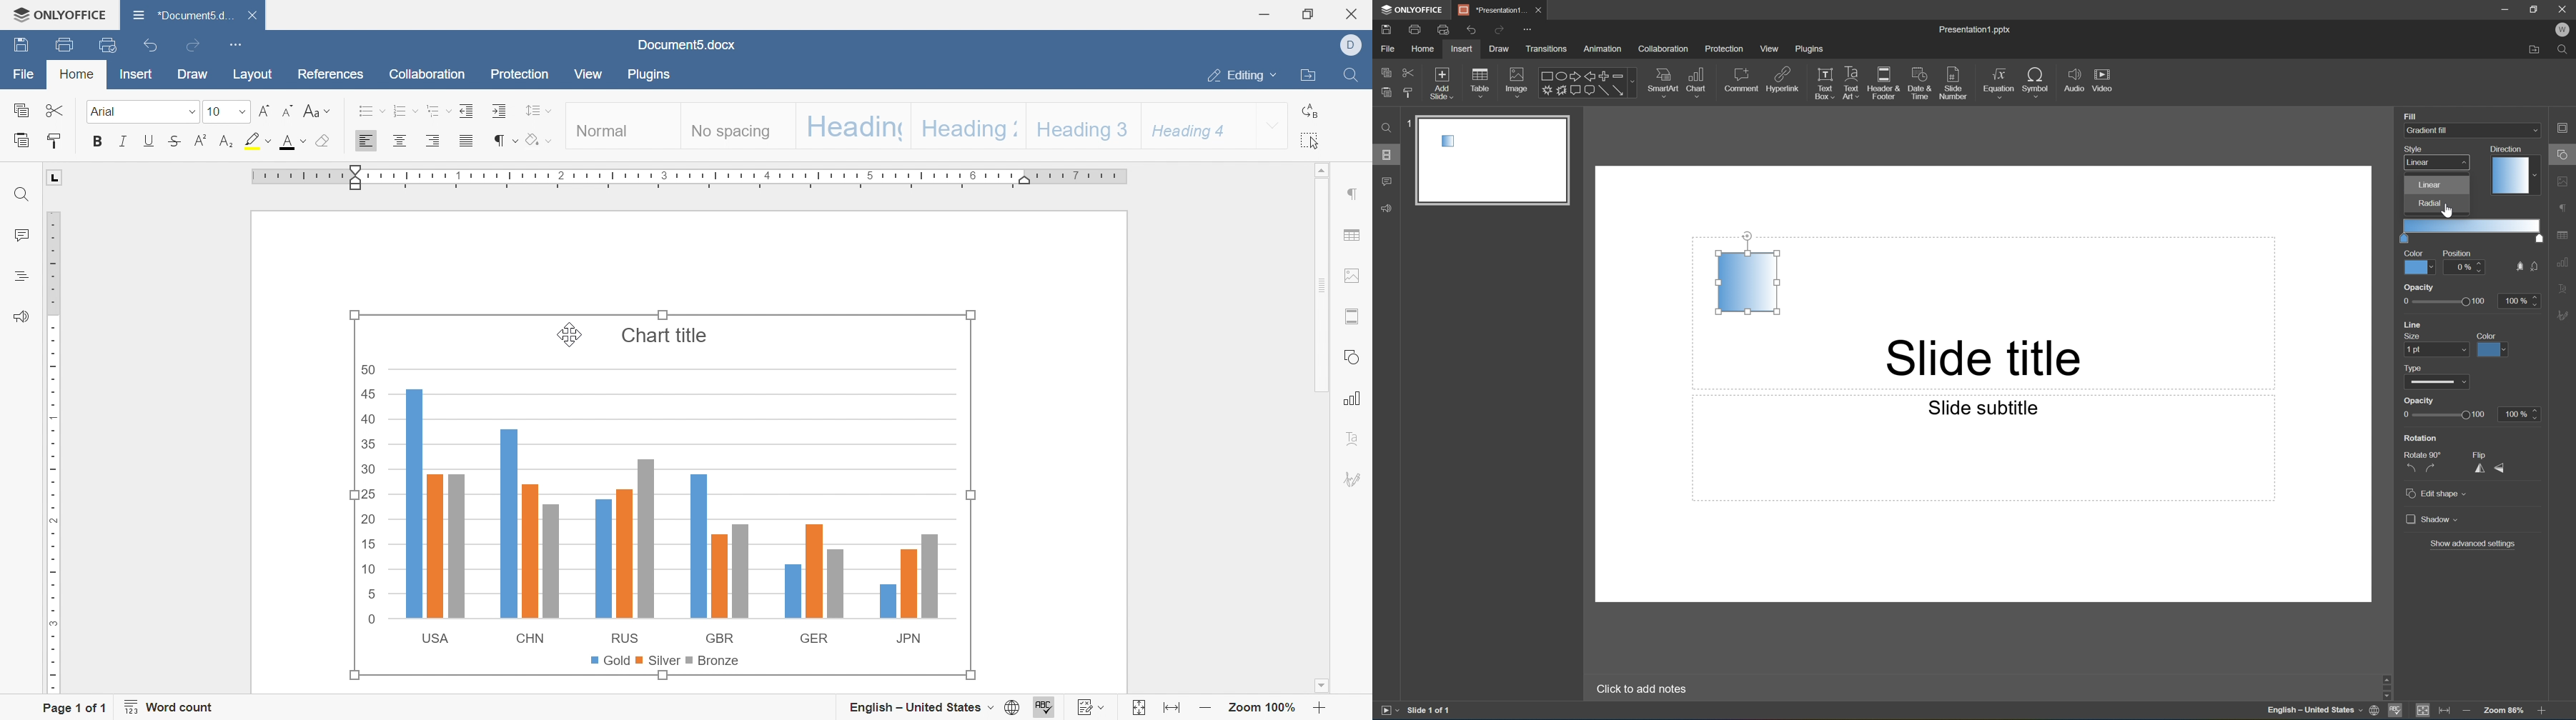 Image resolution: width=2576 pixels, height=728 pixels. I want to click on opacity, so click(2470, 299).